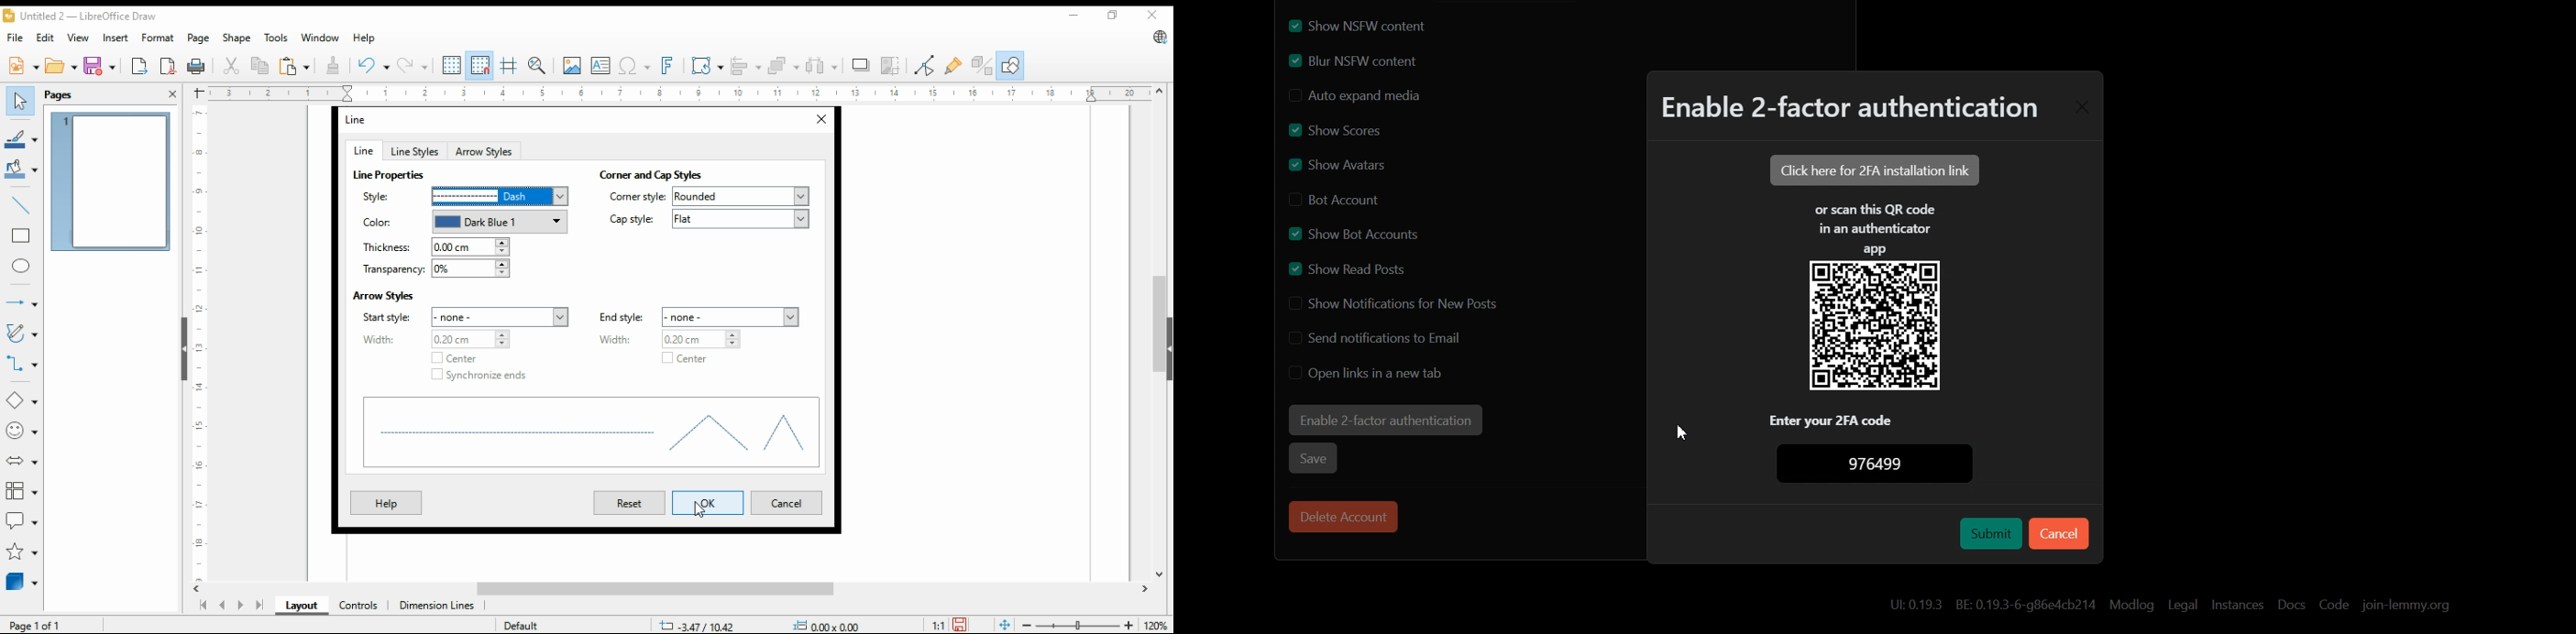 The width and height of the screenshot is (2576, 644). Describe the element at coordinates (538, 66) in the screenshot. I see `pan and zoom` at that location.